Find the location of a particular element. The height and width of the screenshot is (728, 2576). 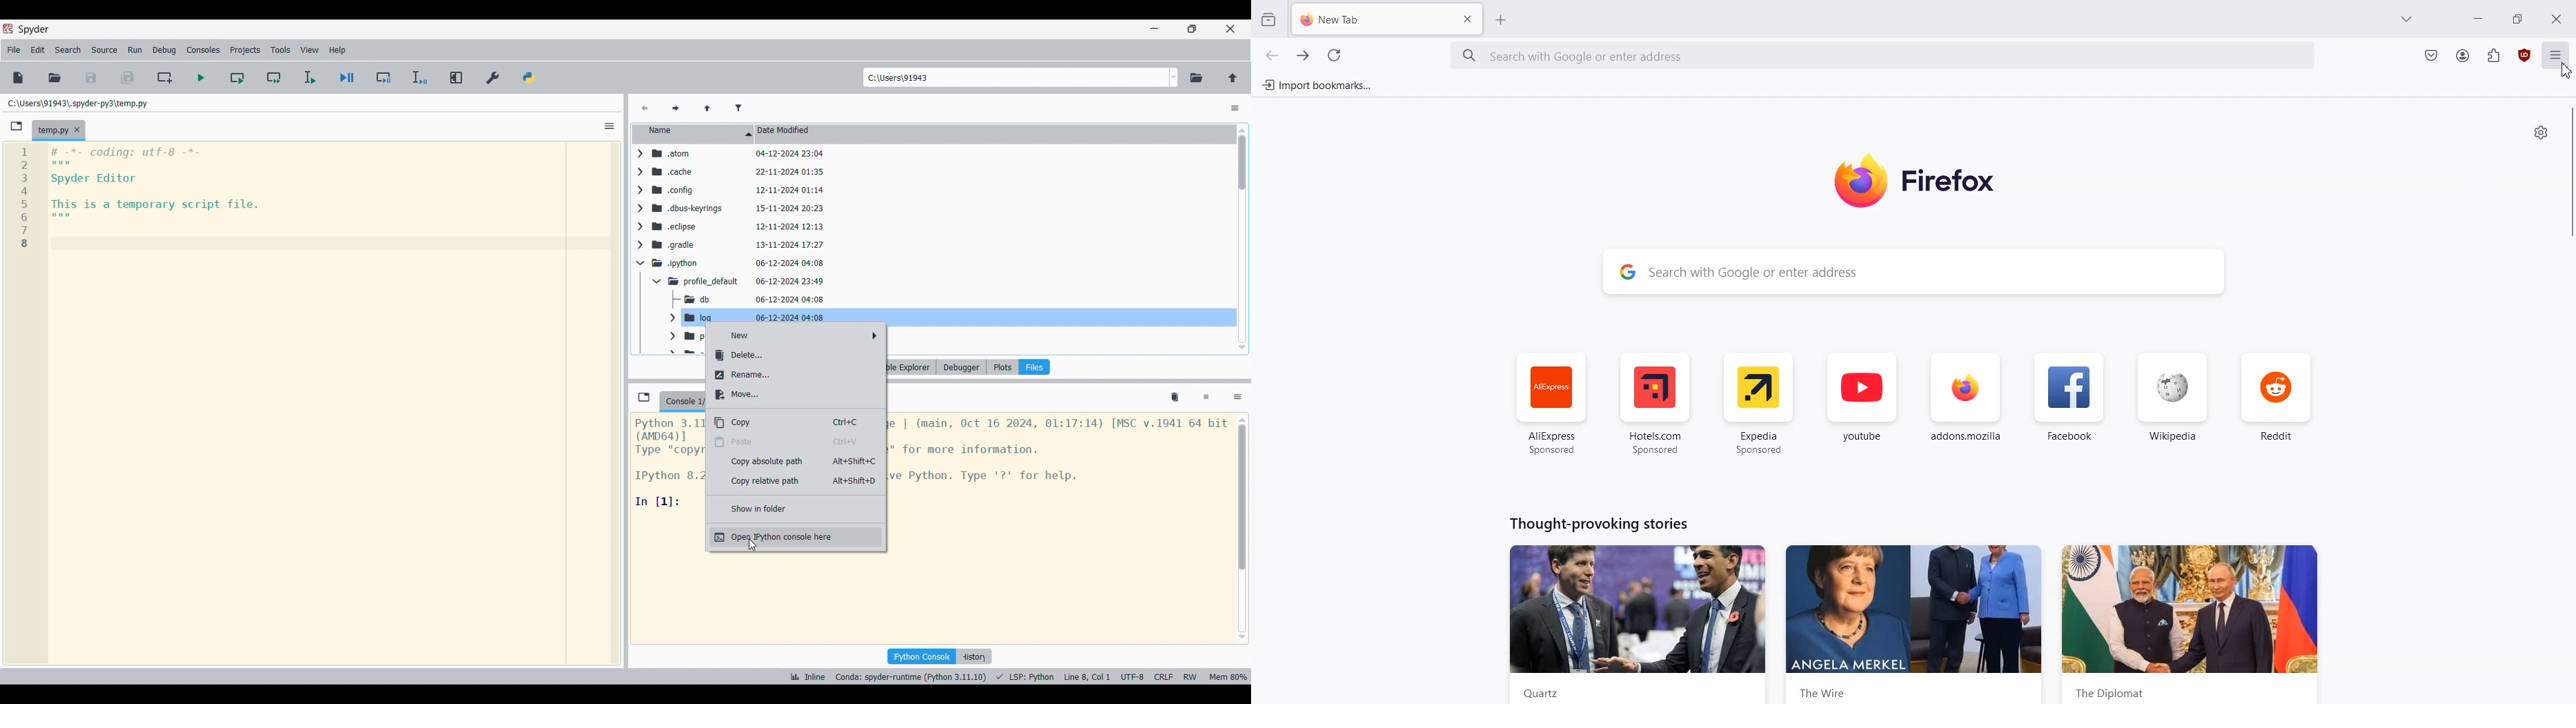

Search menu is located at coordinates (68, 50).